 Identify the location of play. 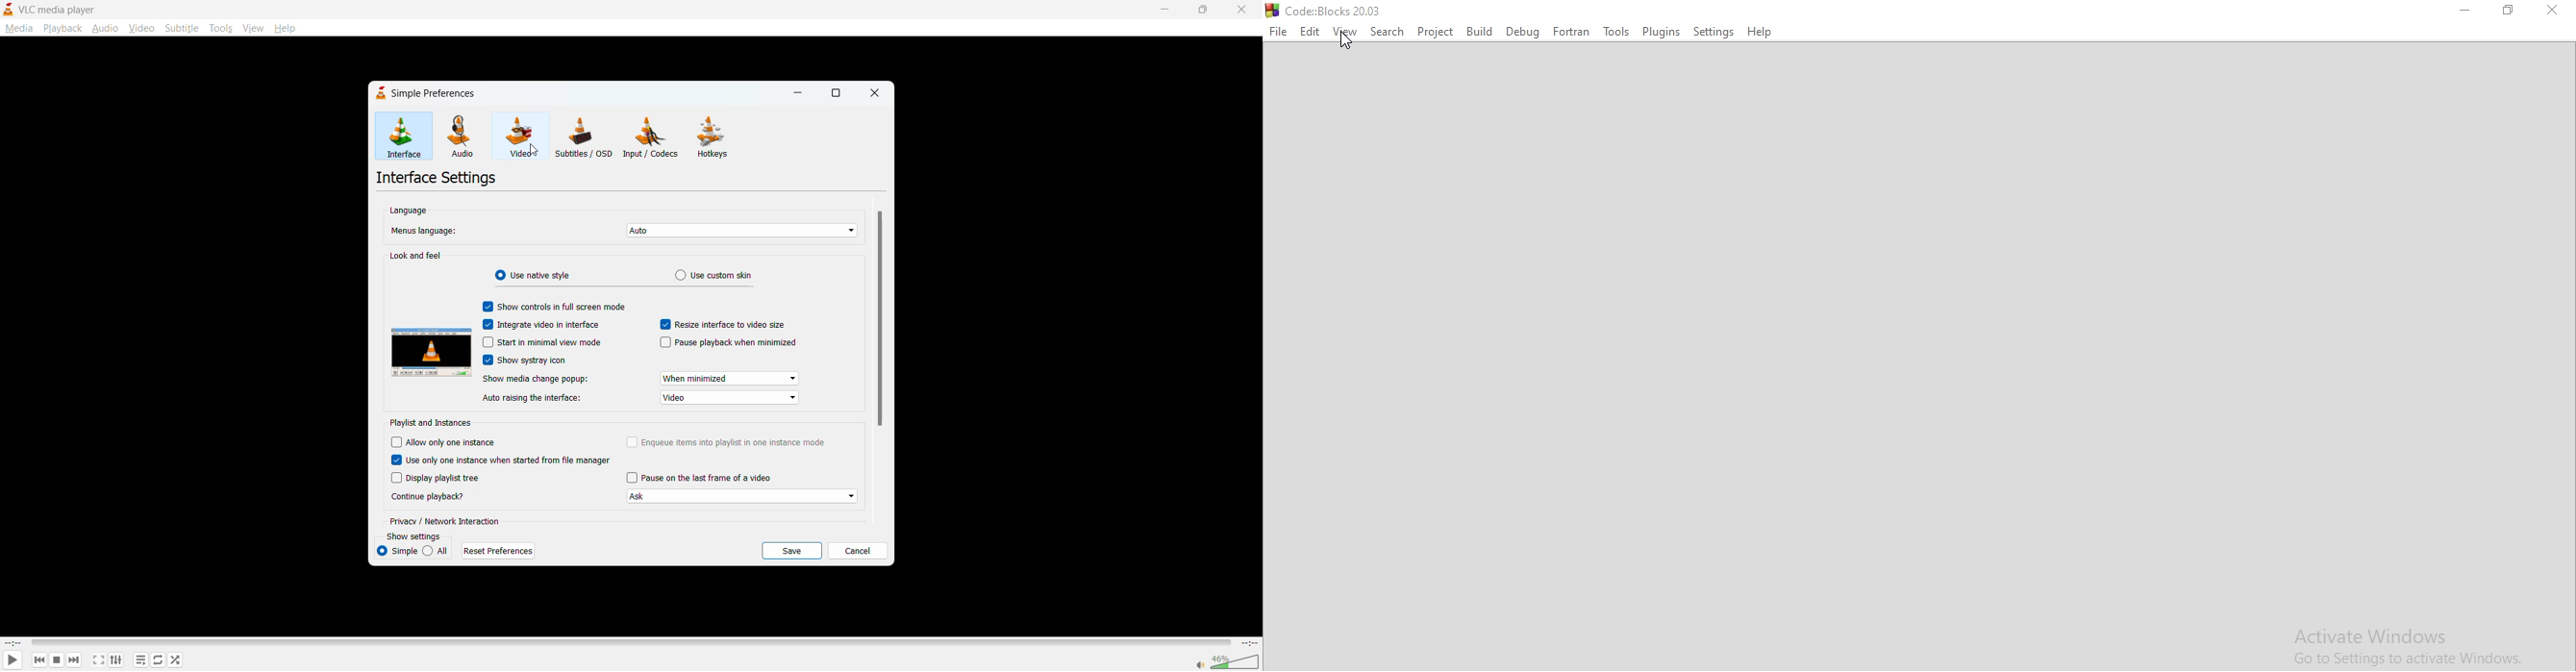
(11, 659).